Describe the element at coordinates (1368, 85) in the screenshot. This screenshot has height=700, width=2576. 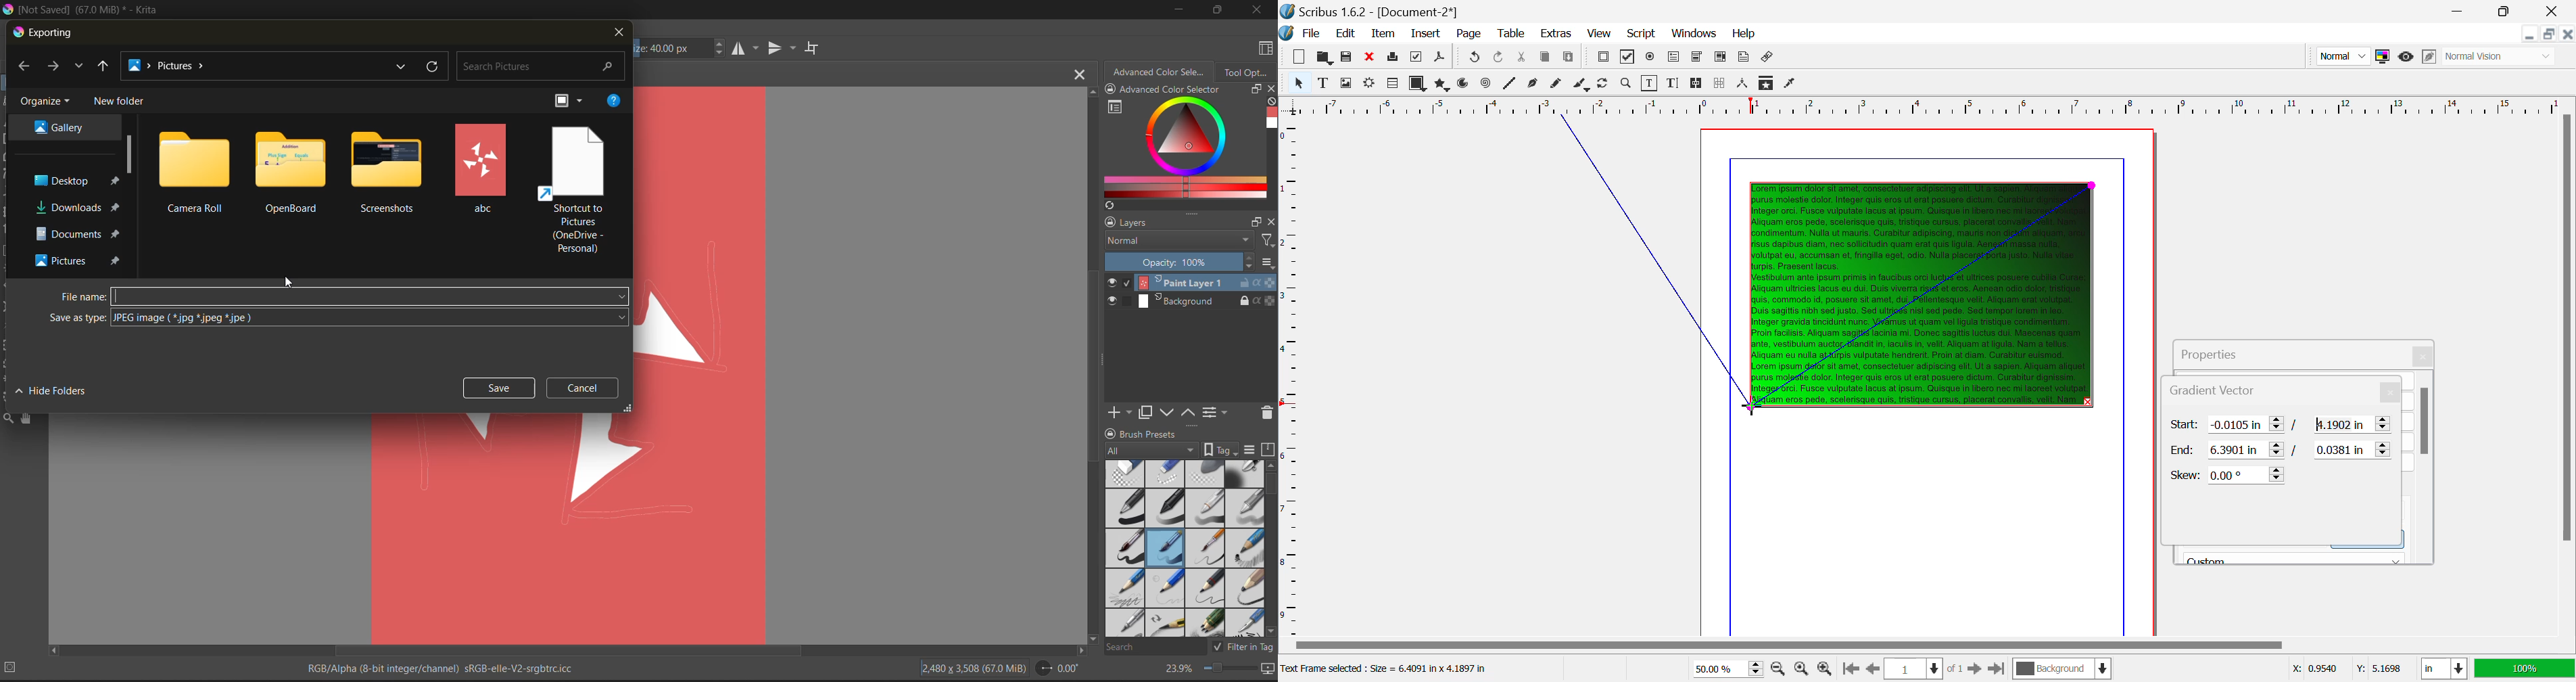
I see `Render Frame` at that location.